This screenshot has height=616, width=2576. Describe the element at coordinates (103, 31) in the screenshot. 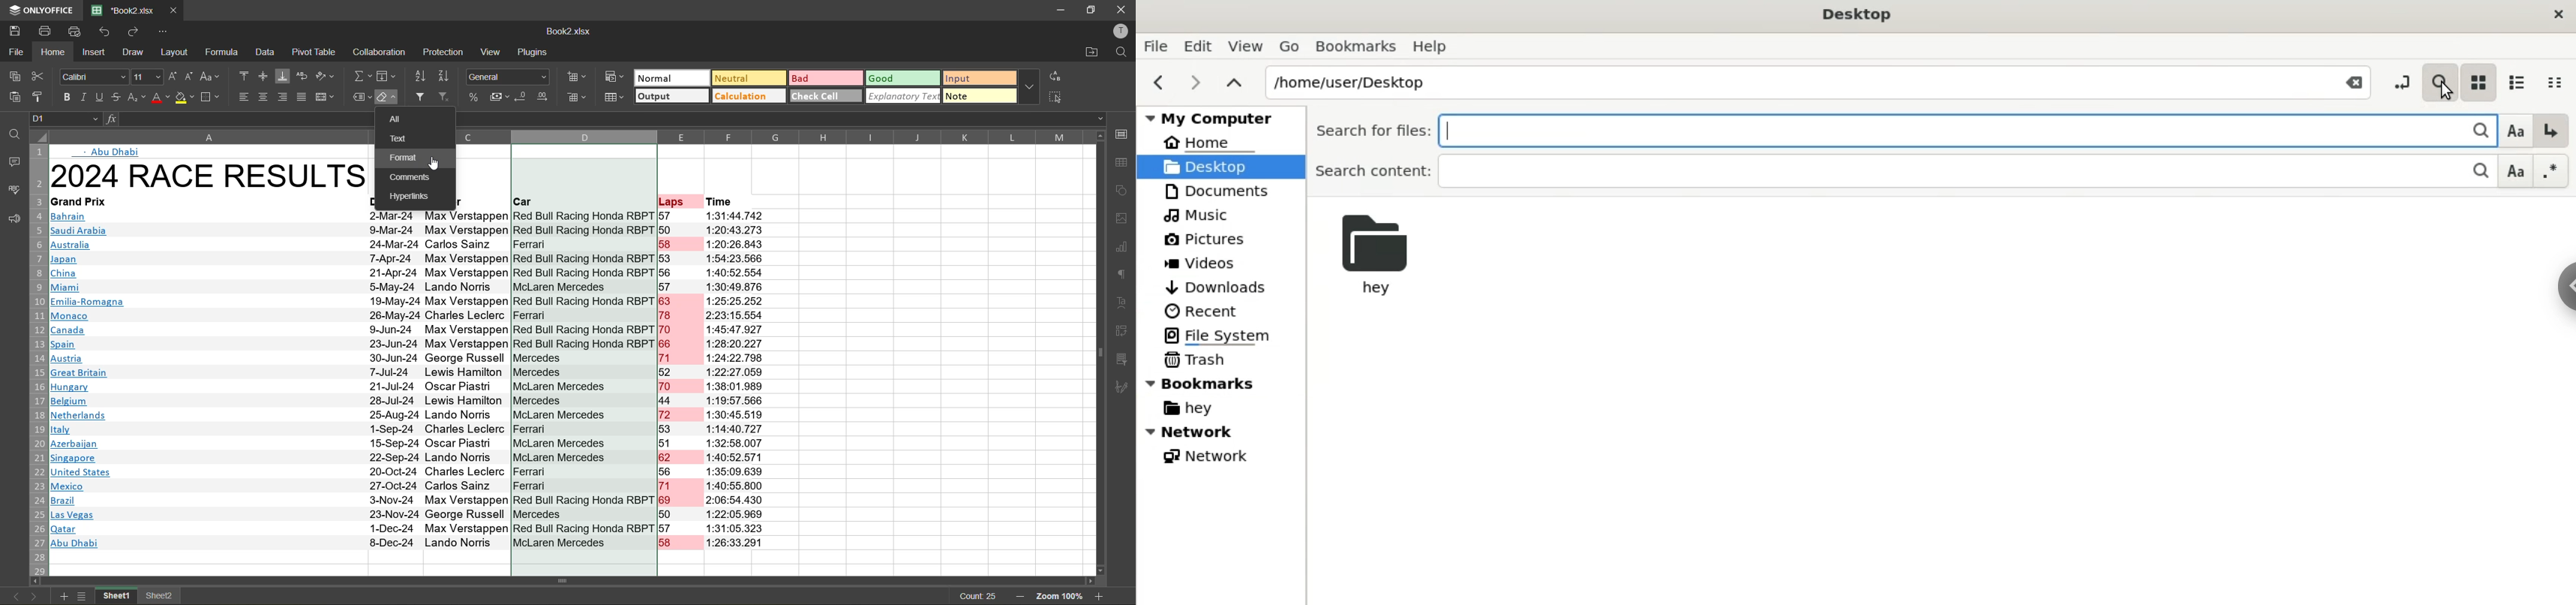

I see `undo` at that location.